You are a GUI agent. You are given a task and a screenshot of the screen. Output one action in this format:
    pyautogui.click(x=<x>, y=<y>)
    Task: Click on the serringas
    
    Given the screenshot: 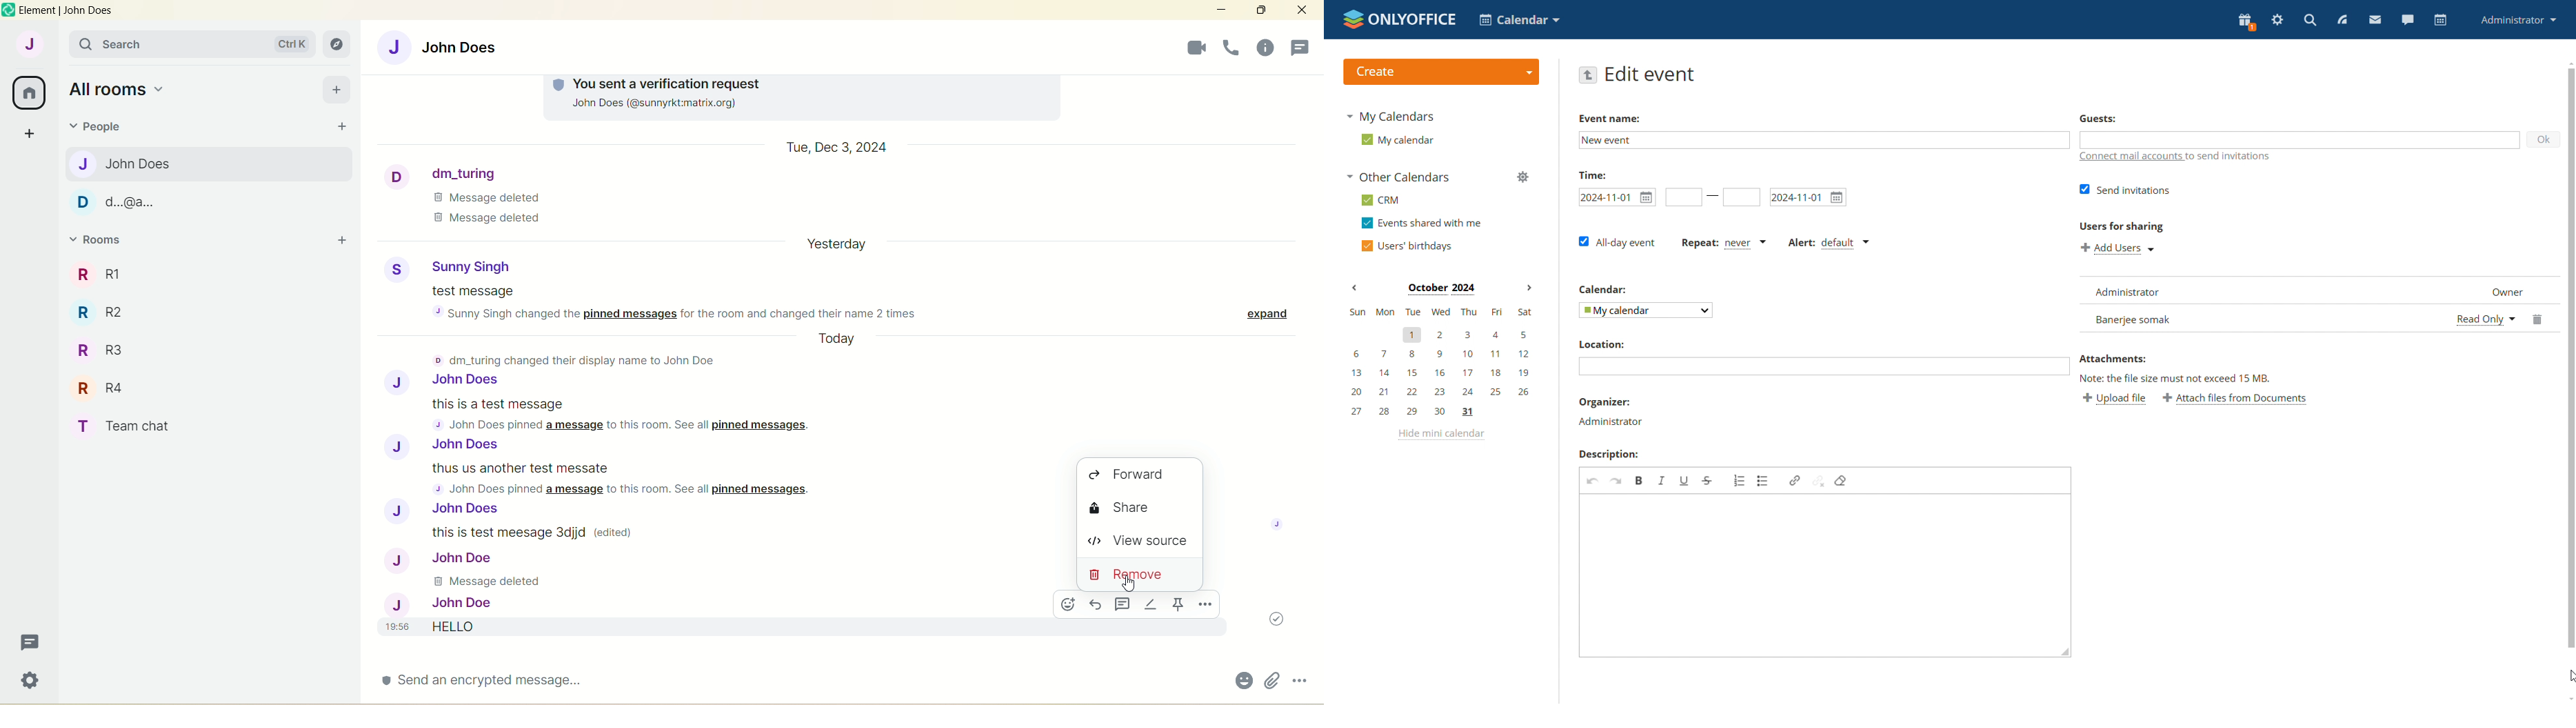 What is the action you would take?
    pyautogui.click(x=2278, y=20)
    